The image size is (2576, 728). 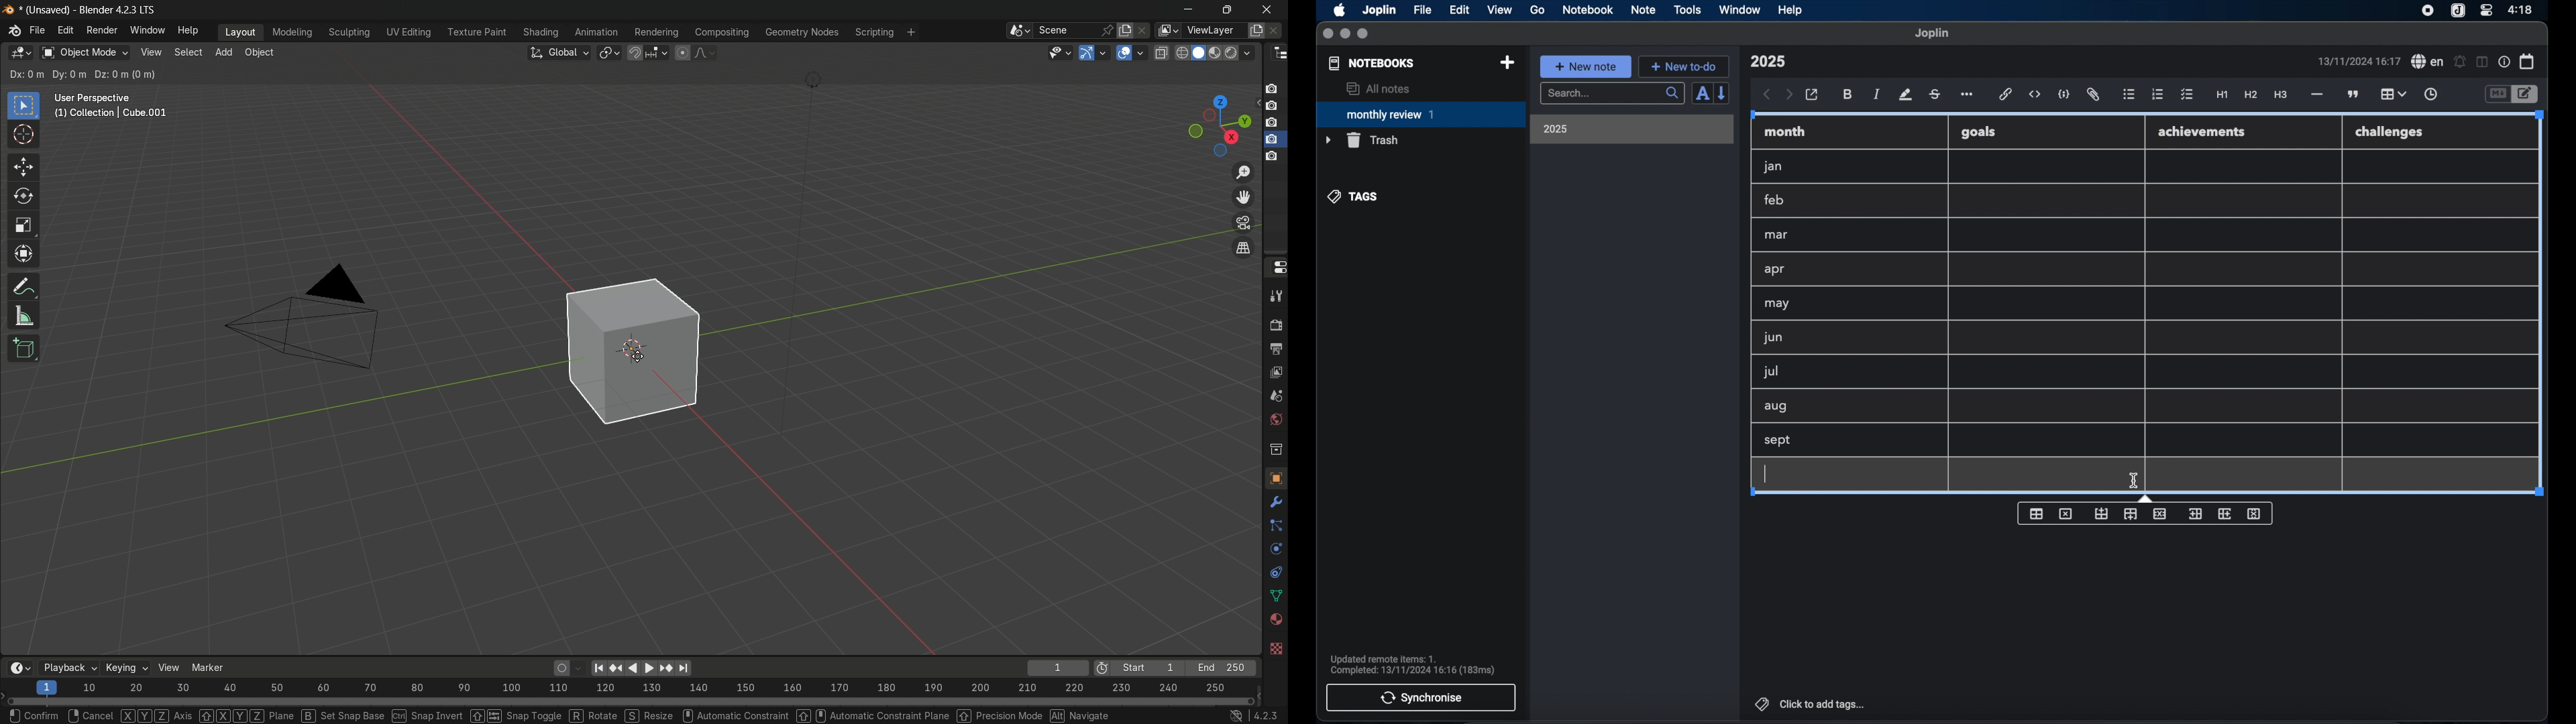 I want to click on window, so click(x=1740, y=9).